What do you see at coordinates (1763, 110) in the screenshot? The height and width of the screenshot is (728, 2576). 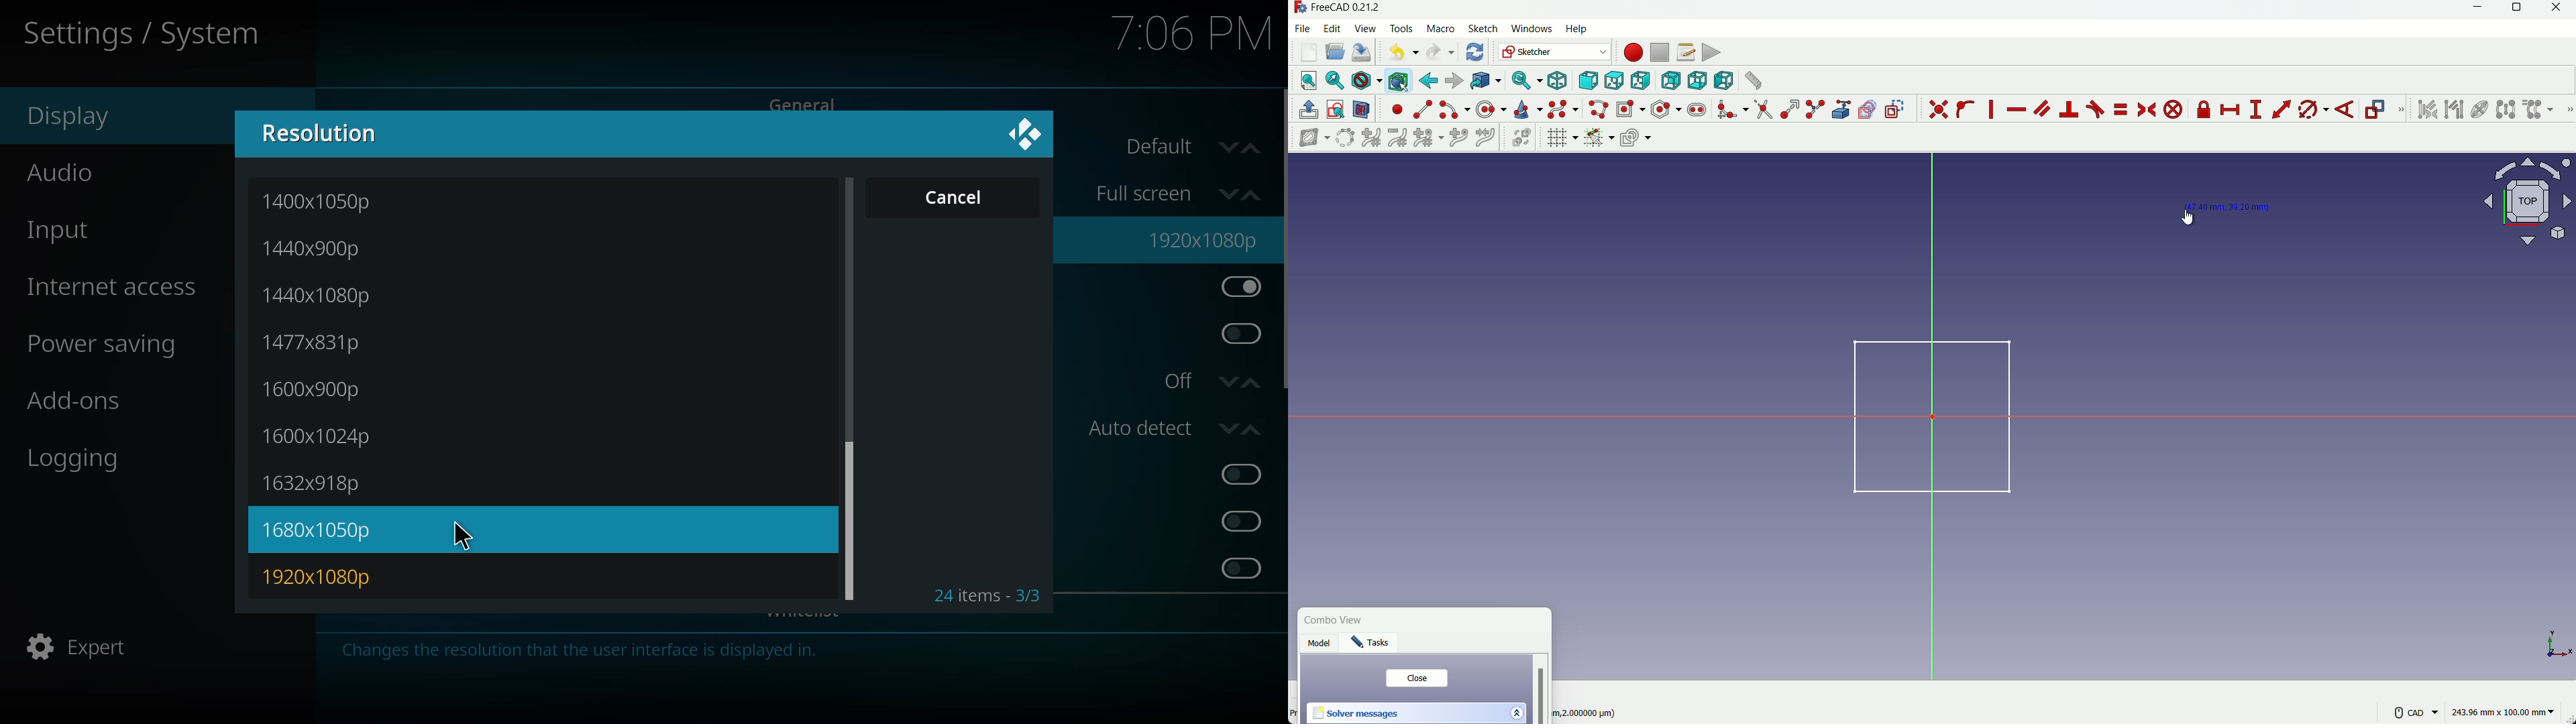 I see `trim edges` at bounding box center [1763, 110].